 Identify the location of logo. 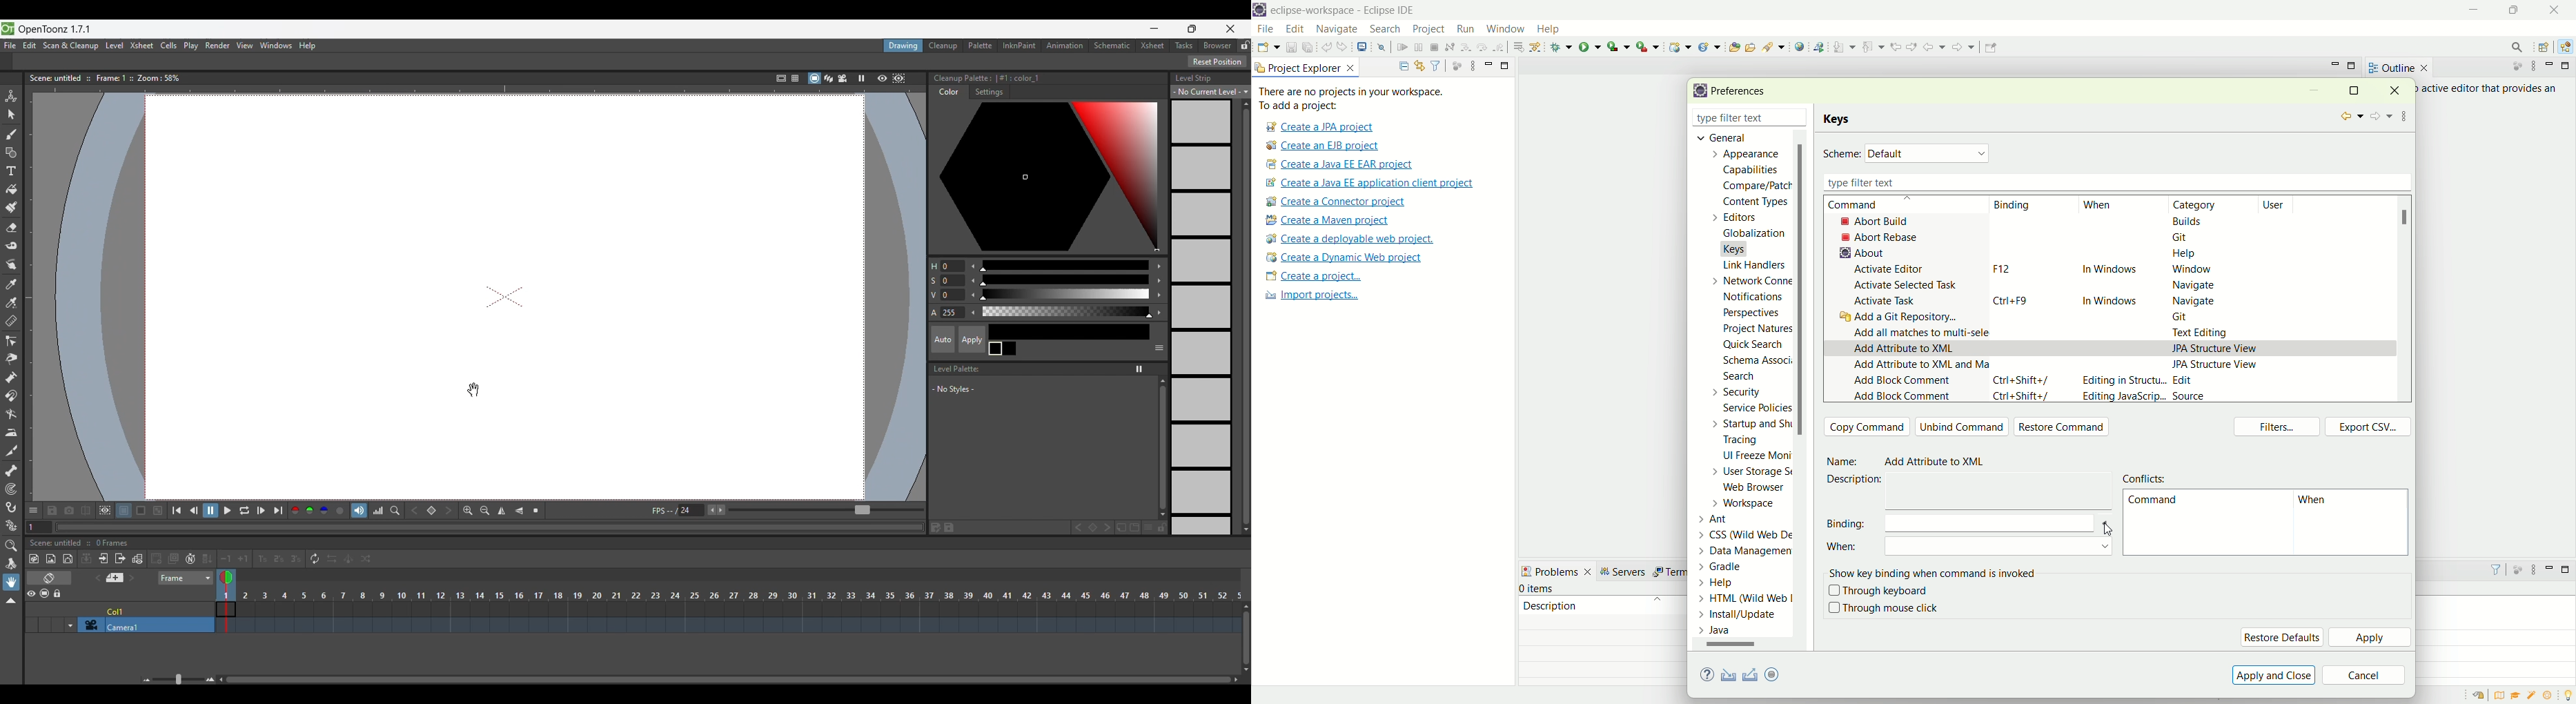
(1259, 11).